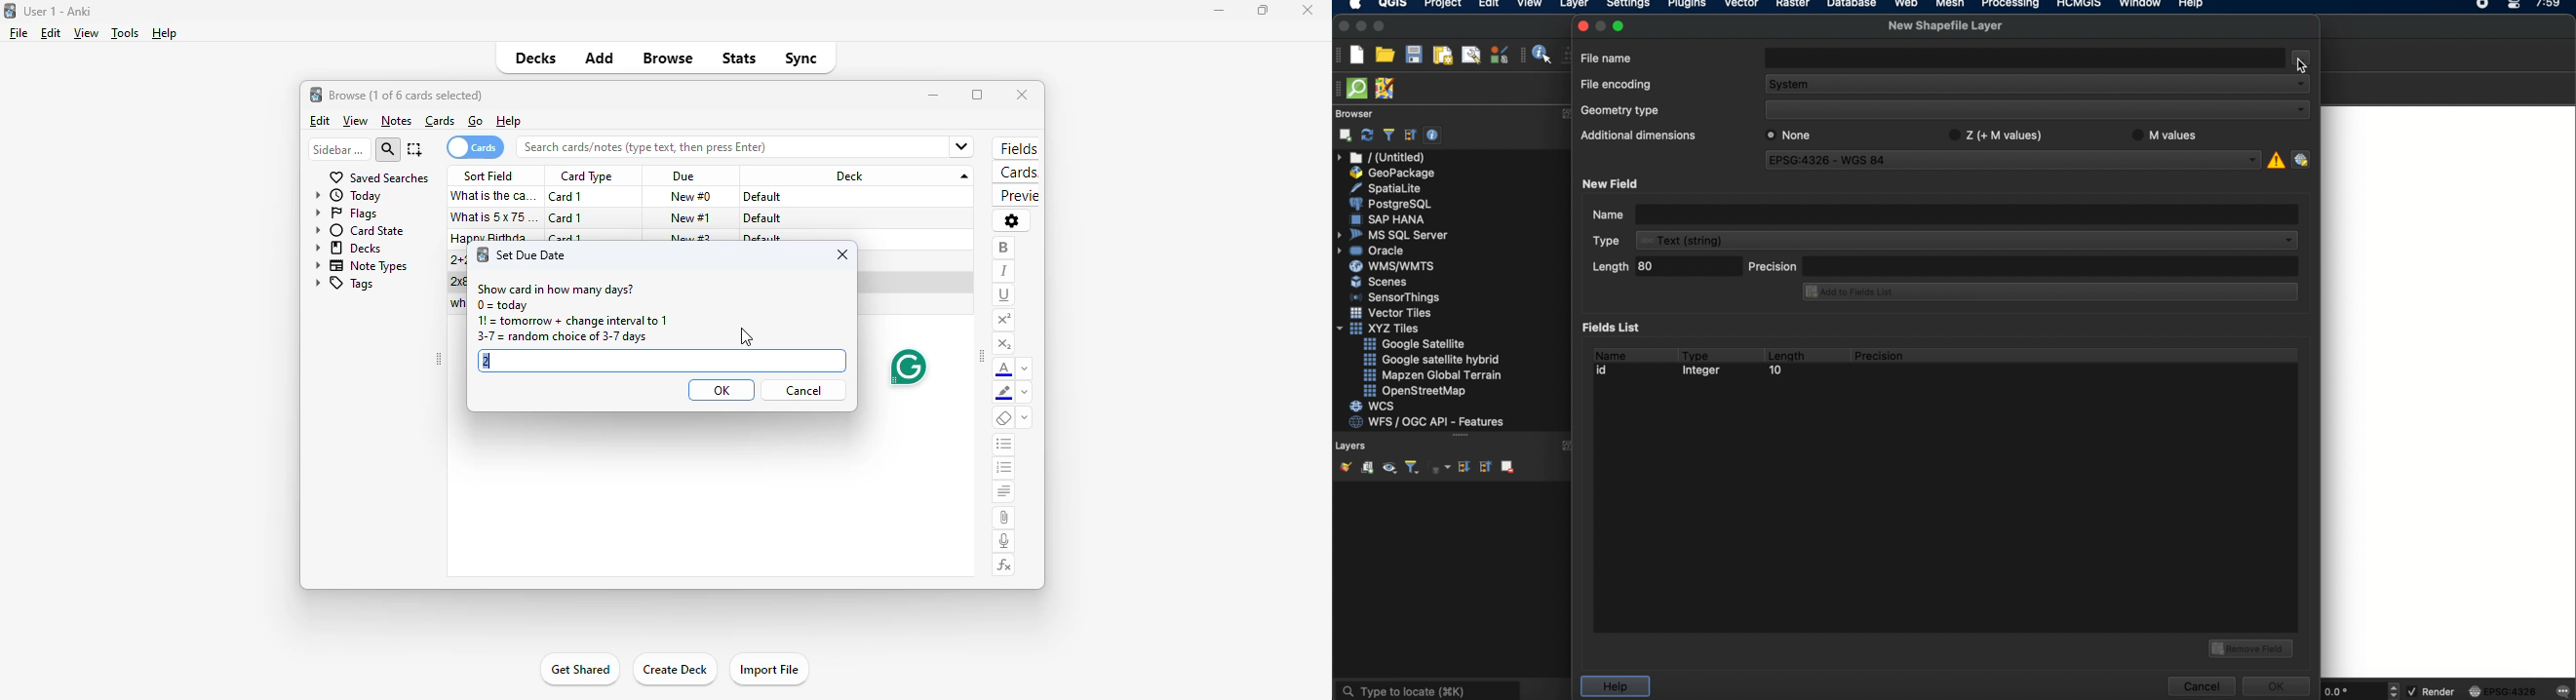 This screenshot has height=700, width=2576. What do you see at coordinates (860, 175) in the screenshot?
I see `deck` at bounding box center [860, 175].